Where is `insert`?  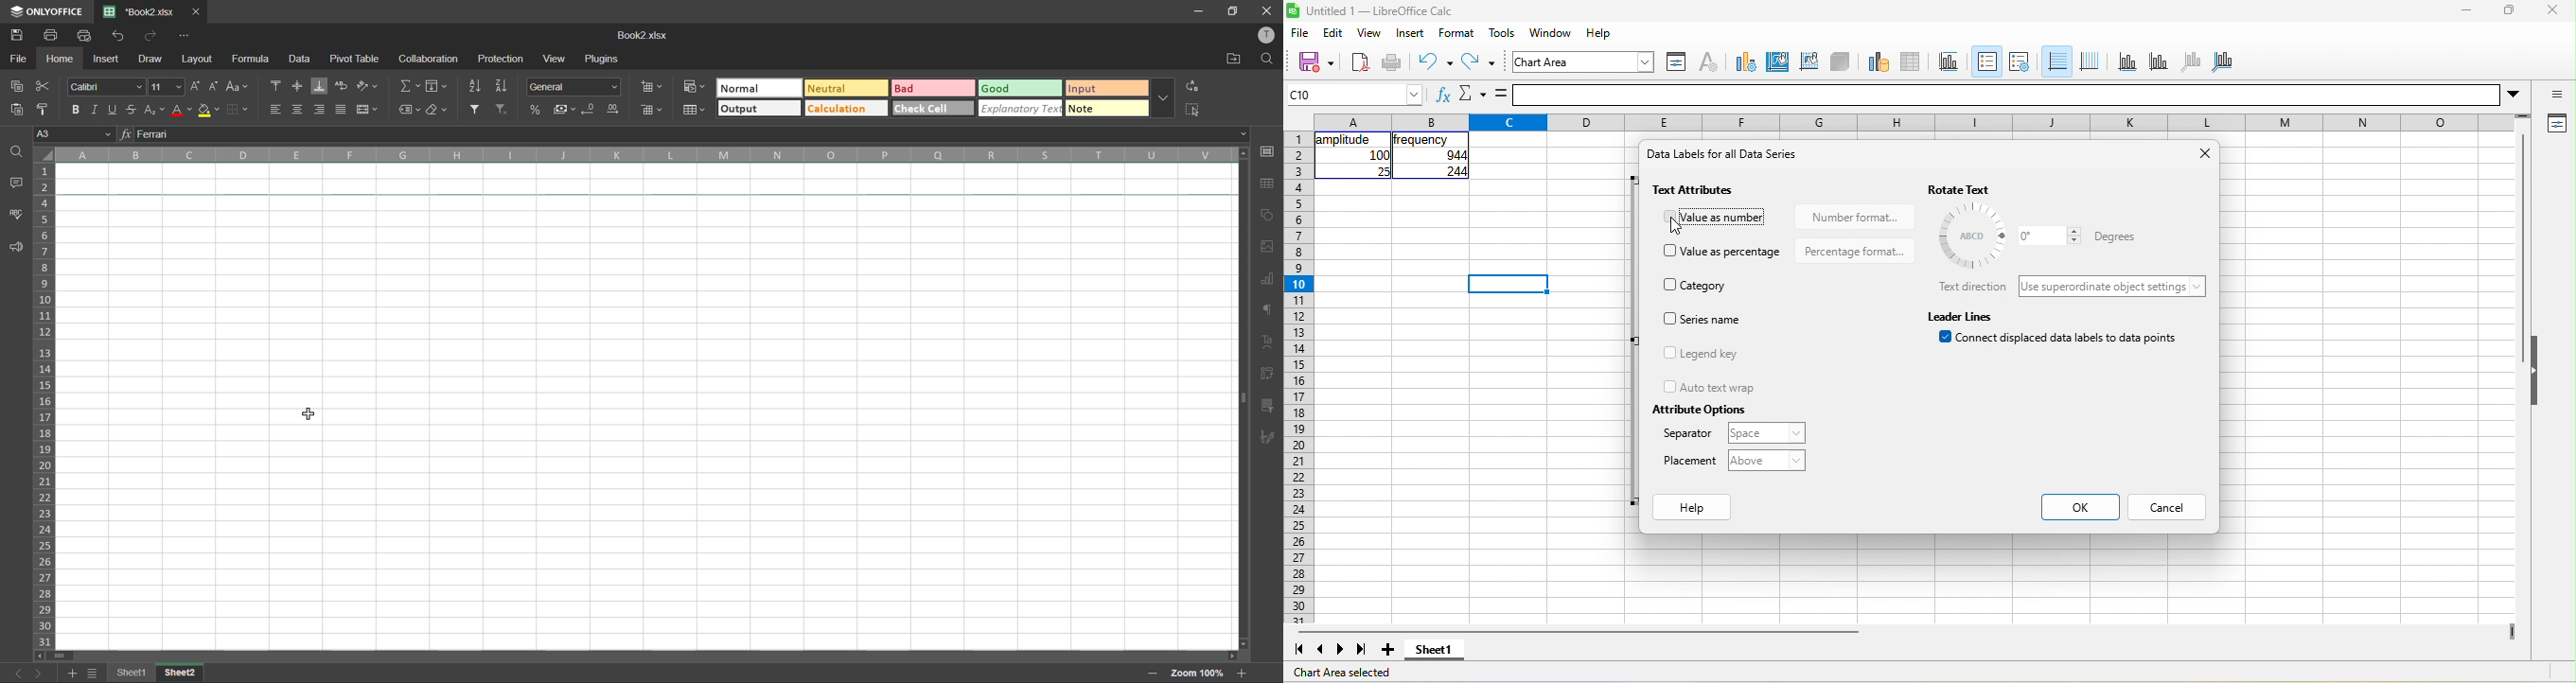
insert is located at coordinates (108, 59).